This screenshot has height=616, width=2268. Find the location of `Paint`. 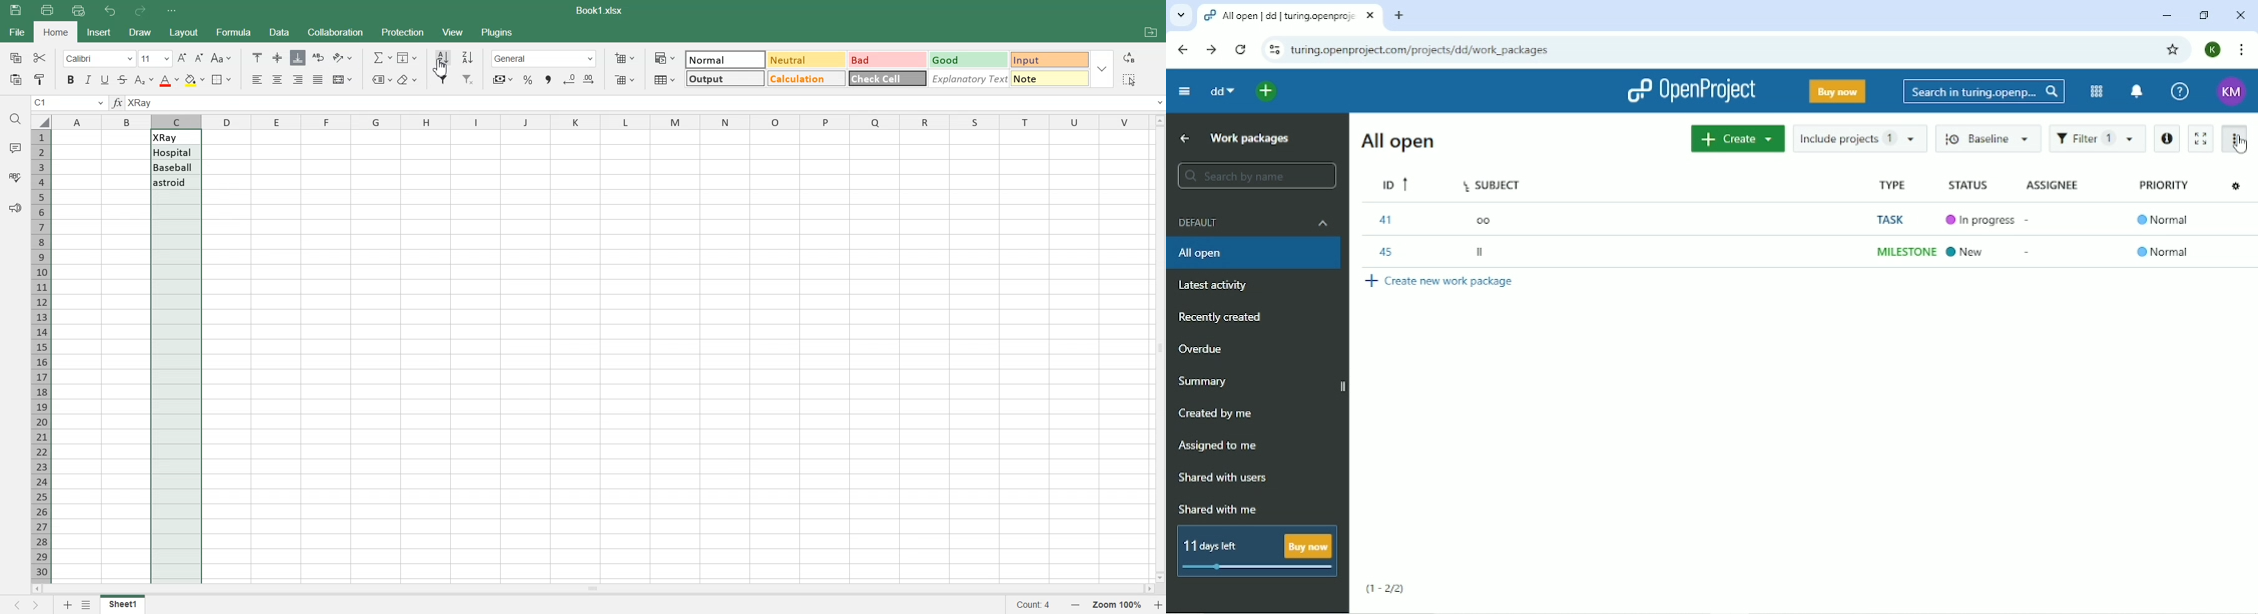

Paint is located at coordinates (39, 79).